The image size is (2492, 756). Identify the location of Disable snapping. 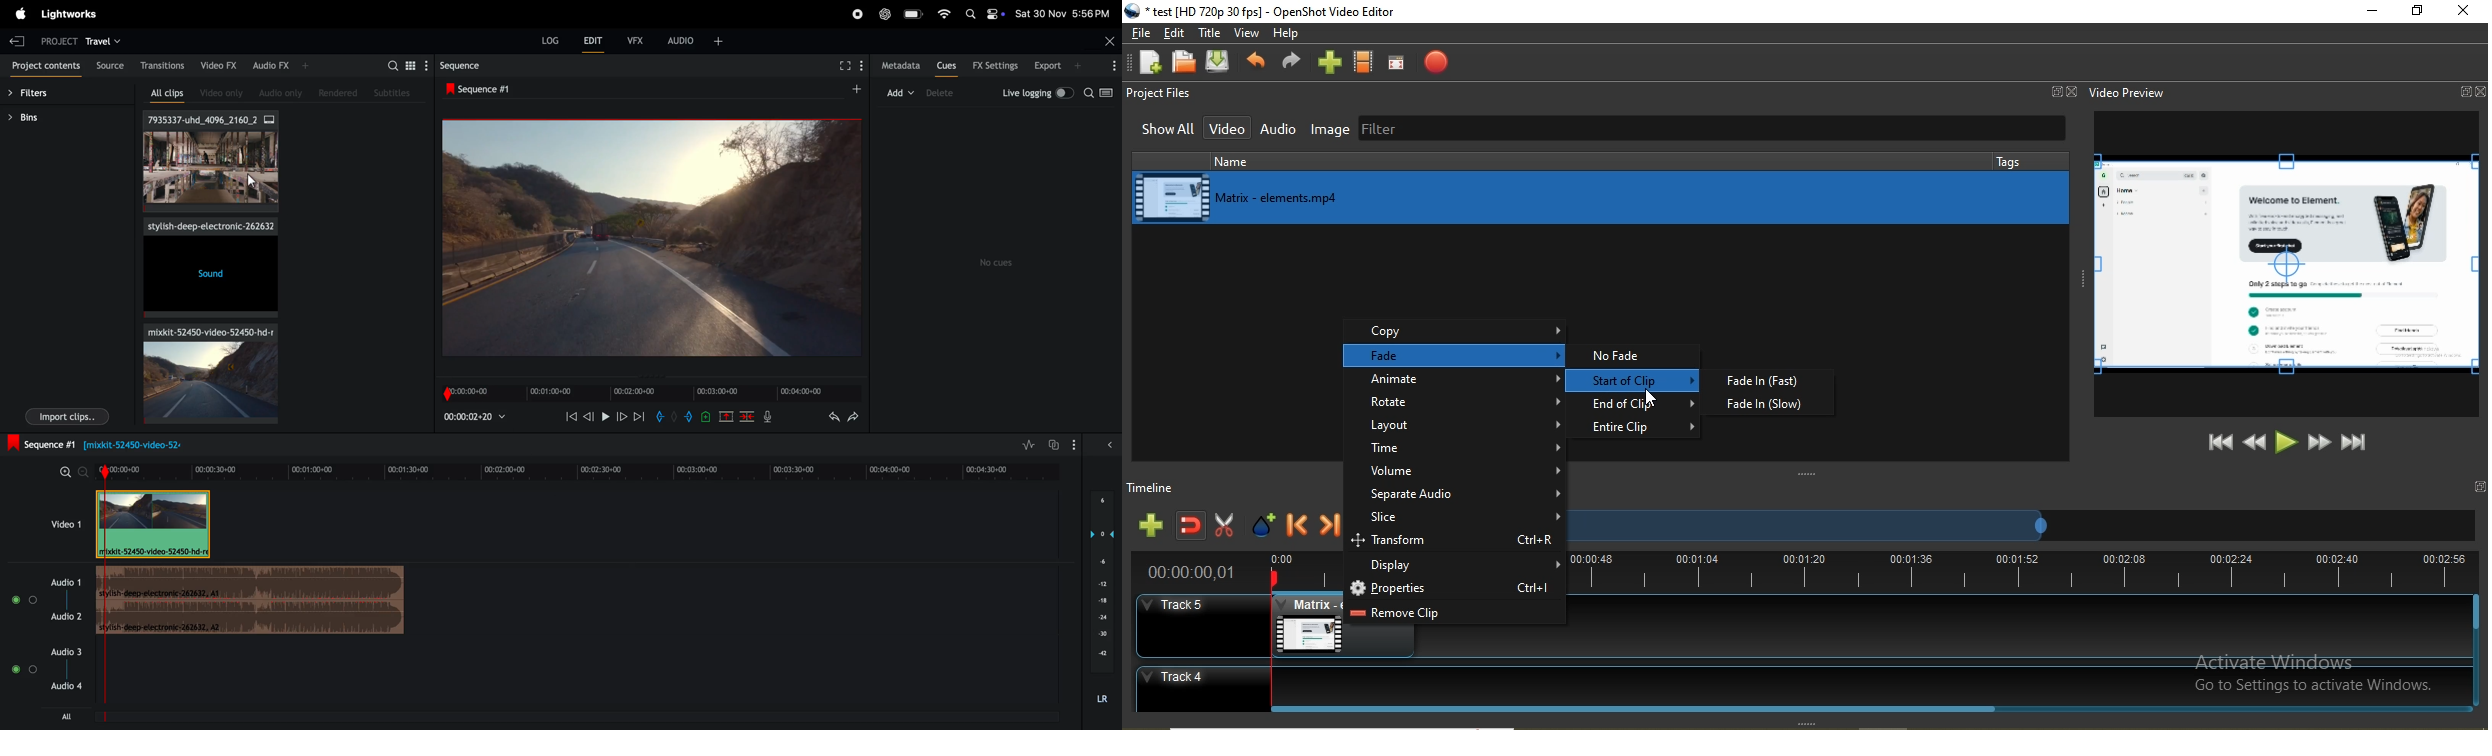
(1192, 528).